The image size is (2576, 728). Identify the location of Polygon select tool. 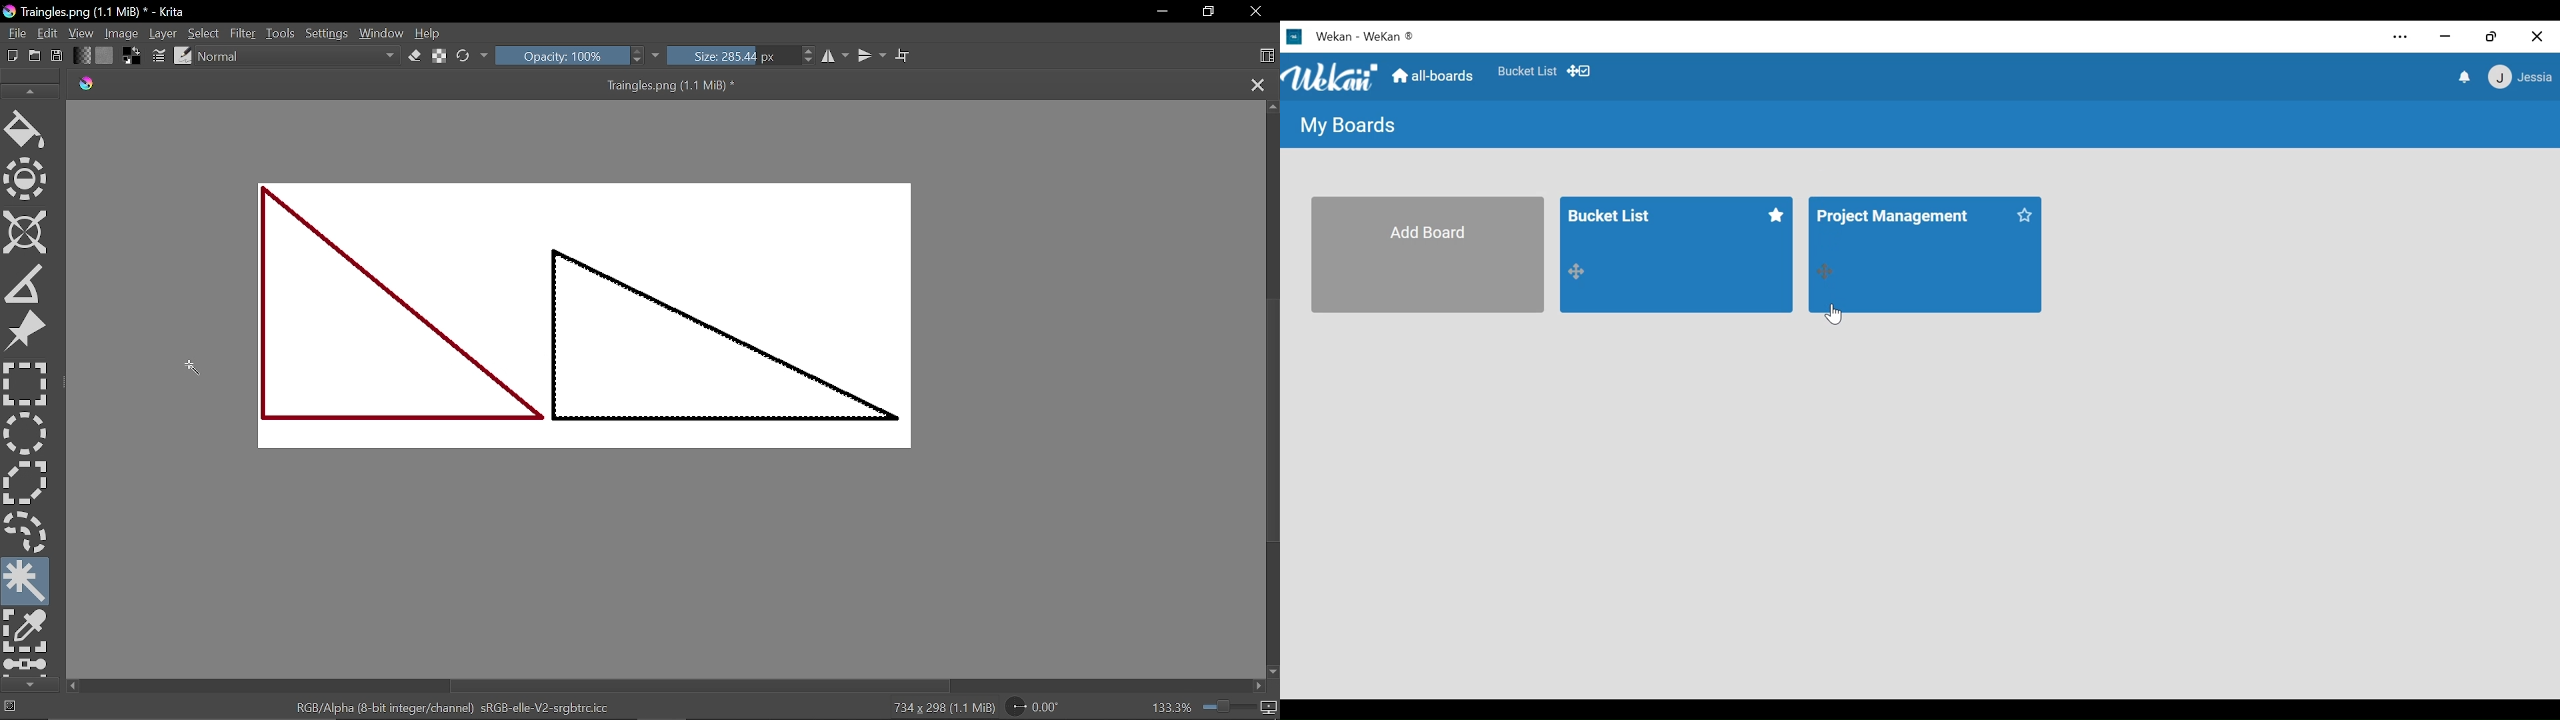
(24, 482).